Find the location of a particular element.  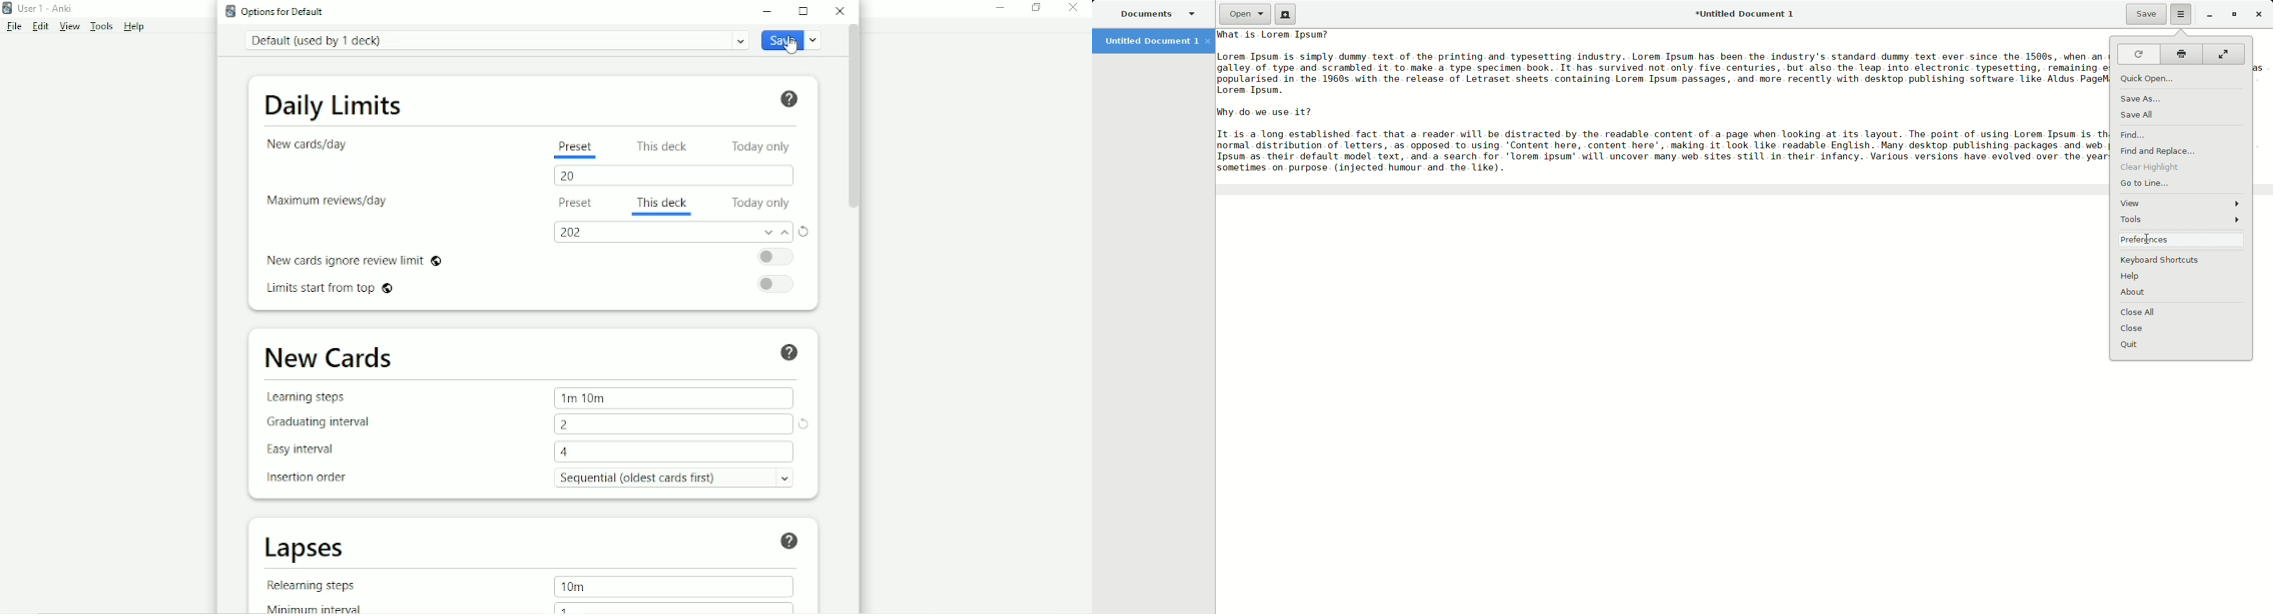

New cards/day is located at coordinates (313, 144).